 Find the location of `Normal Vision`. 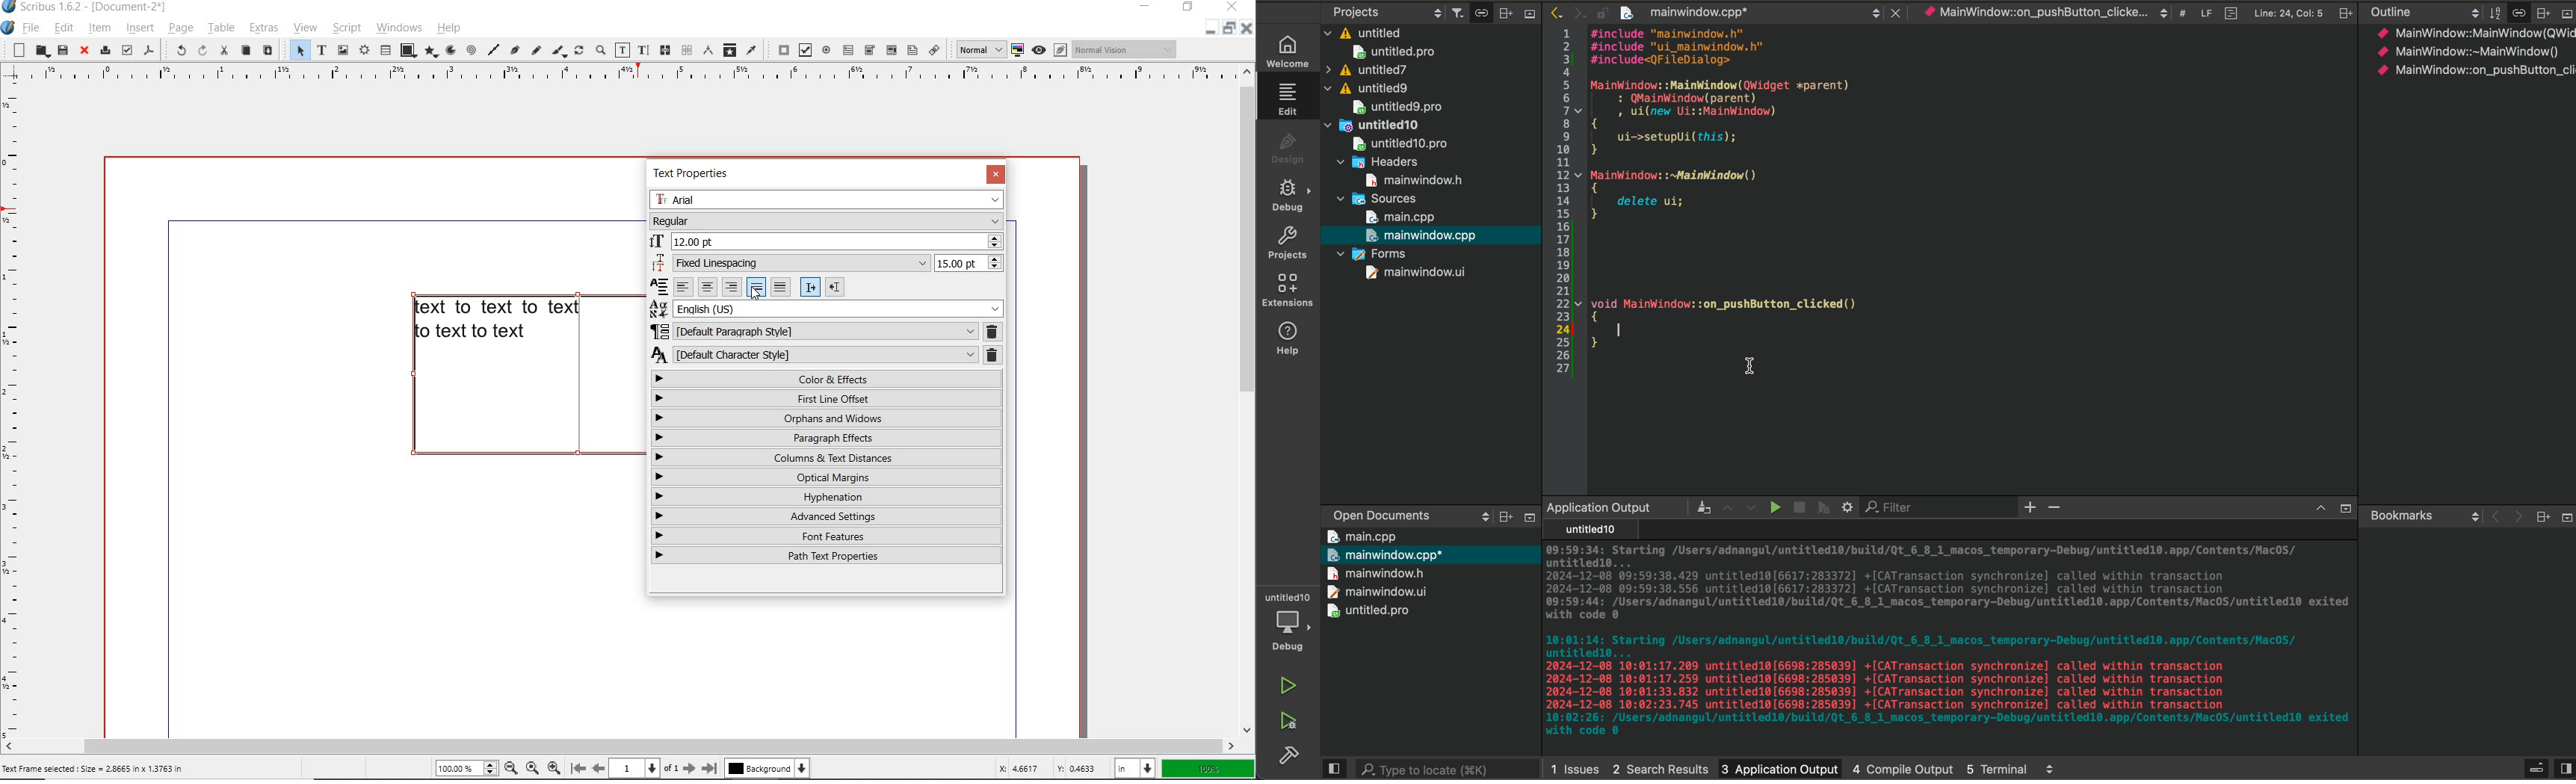

Normal Vision is located at coordinates (1123, 50).